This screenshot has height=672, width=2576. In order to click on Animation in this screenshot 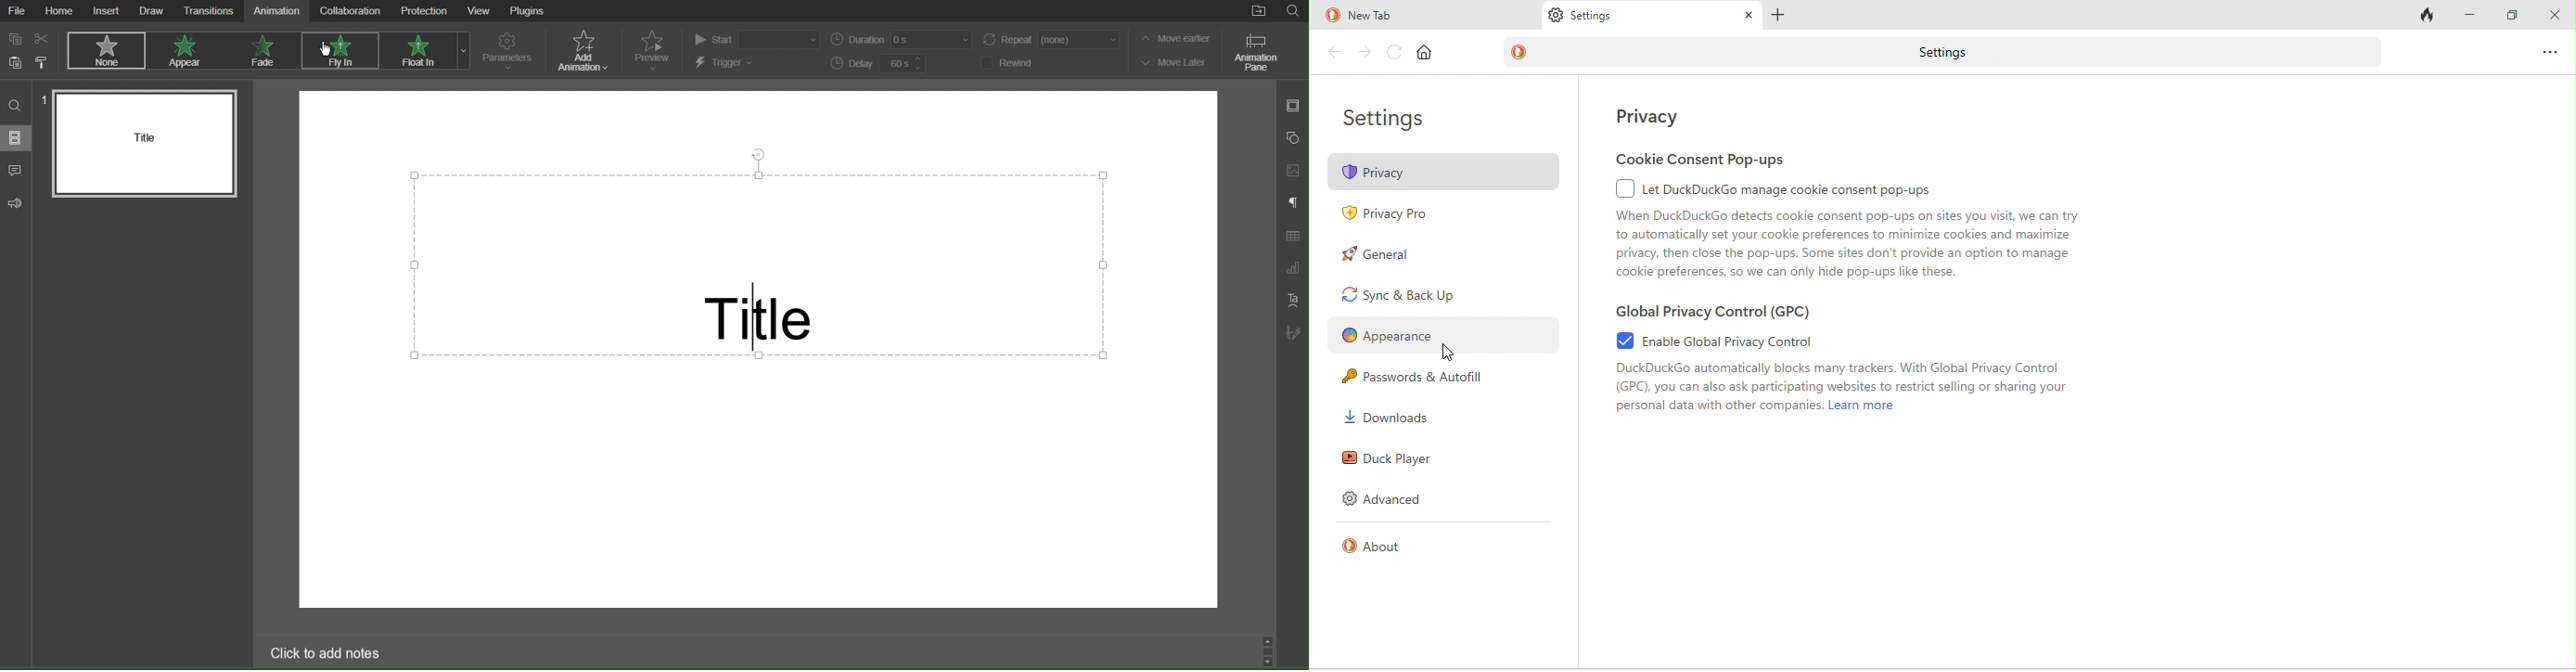, I will do `click(277, 10)`.